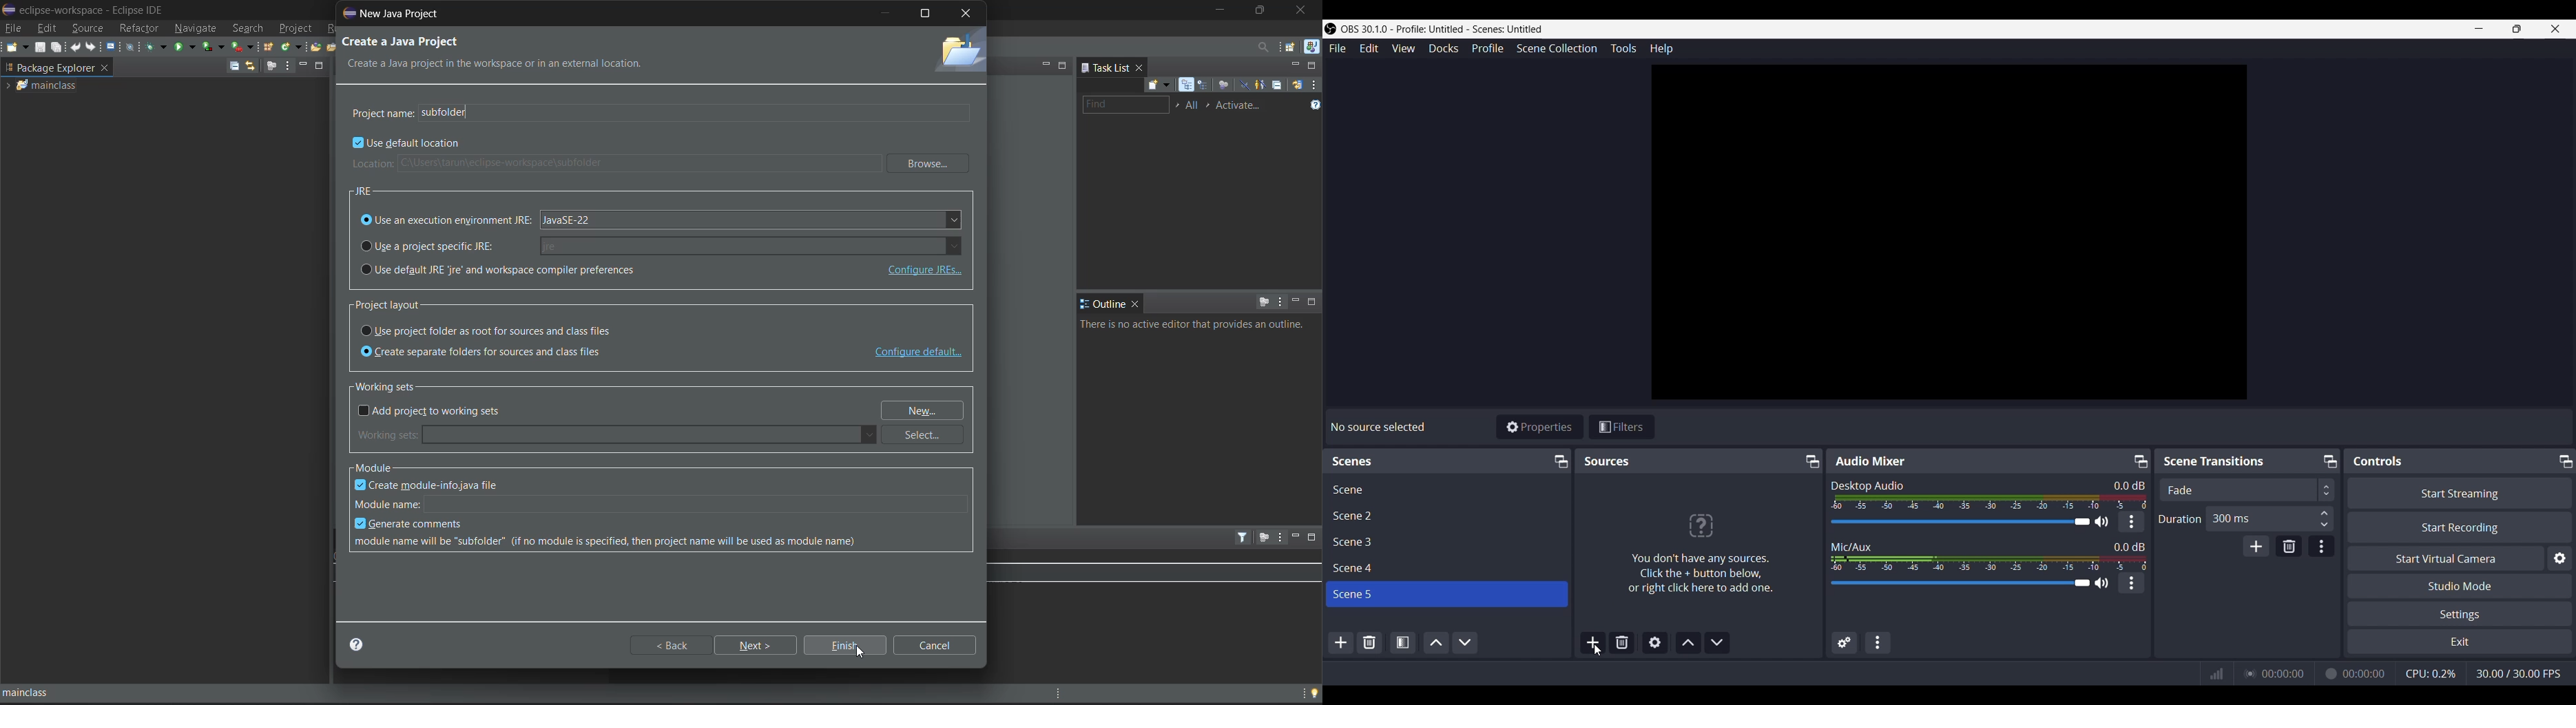 Image resolution: width=2576 pixels, height=728 pixels. Describe the element at coordinates (1370, 641) in the screenshot. I see `Remove Selected Scene` at that location.